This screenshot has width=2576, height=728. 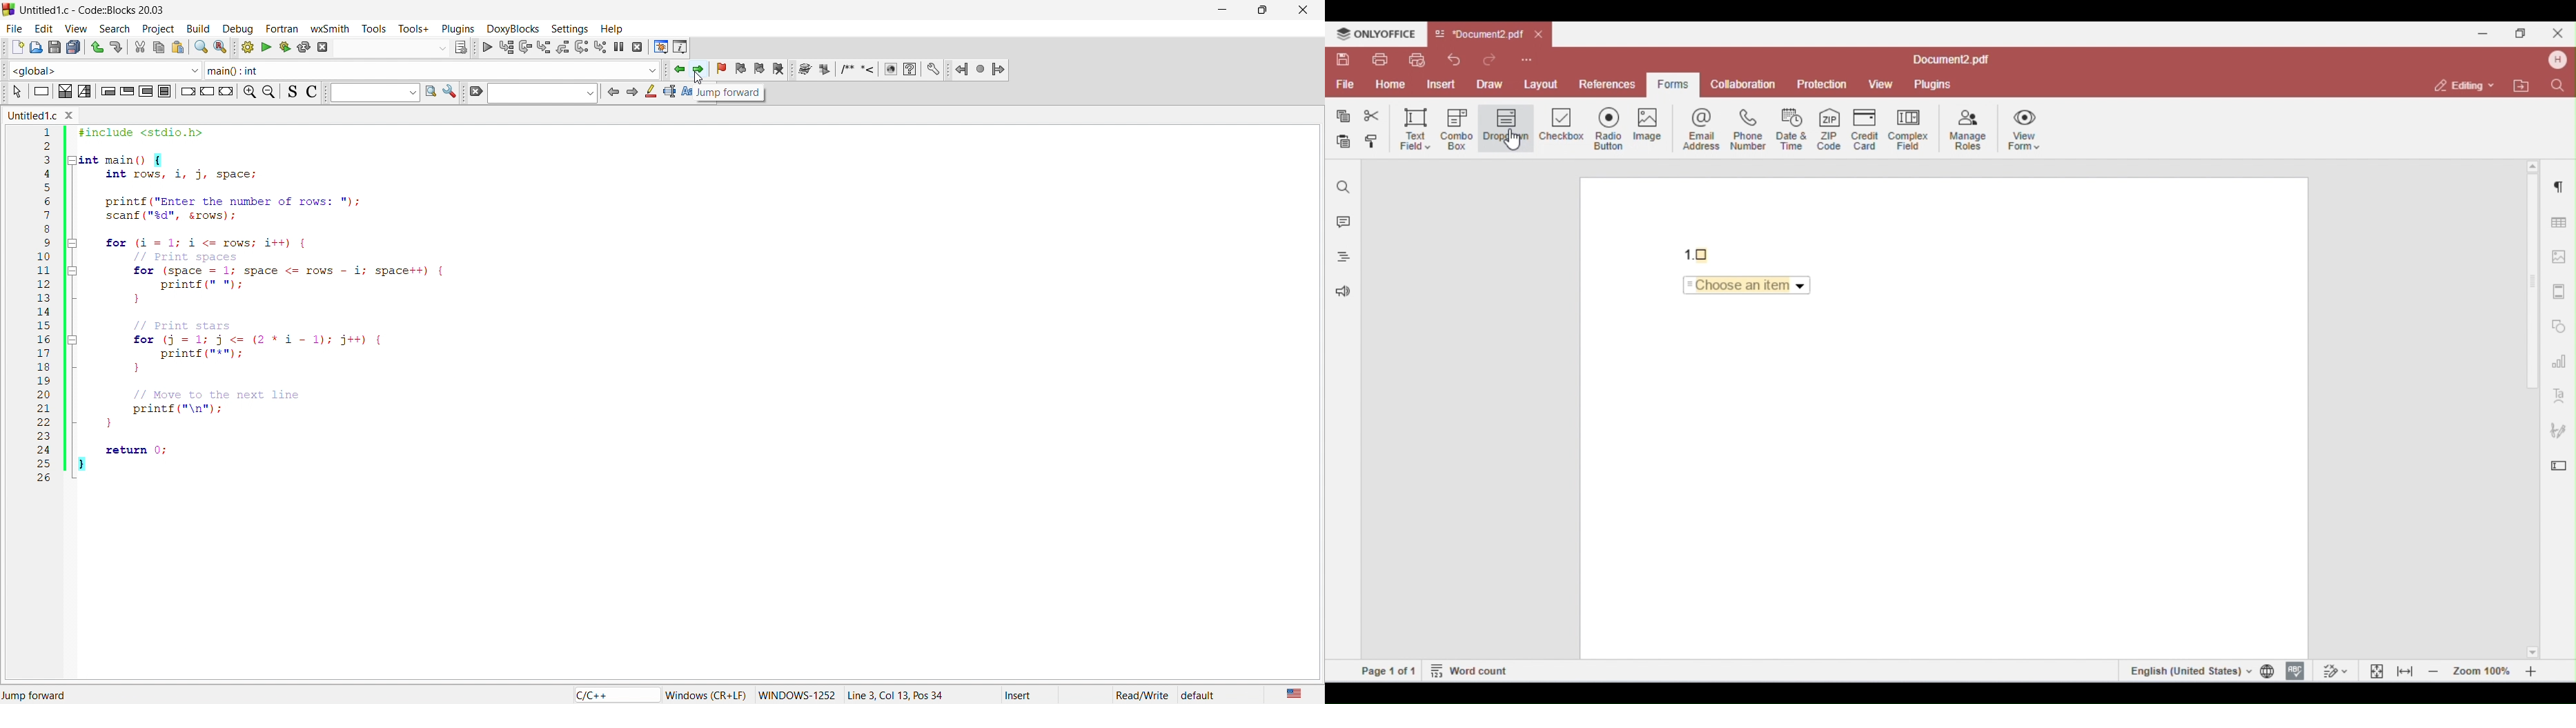 What do you see at coordinates (559, 47) in the screenshot?
I see `debug icons` at bounding box center [559, 47].